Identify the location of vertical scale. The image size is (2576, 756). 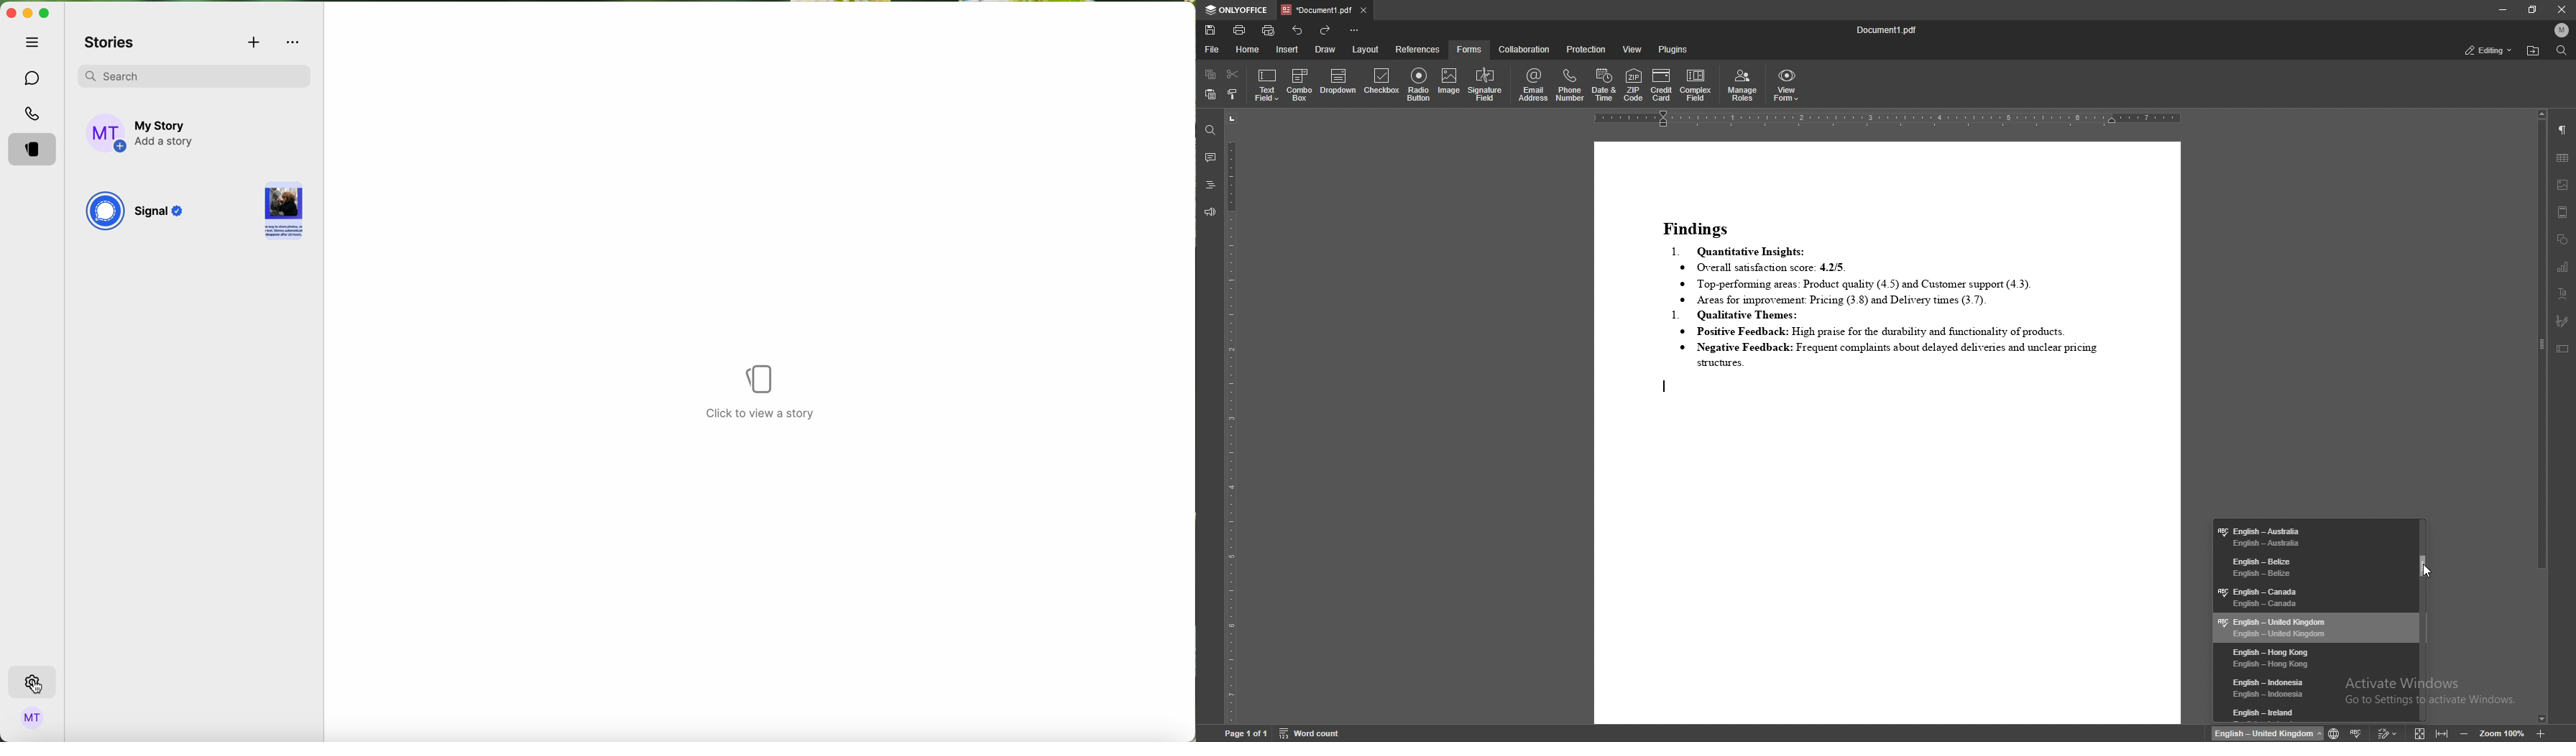
(1230, 418).